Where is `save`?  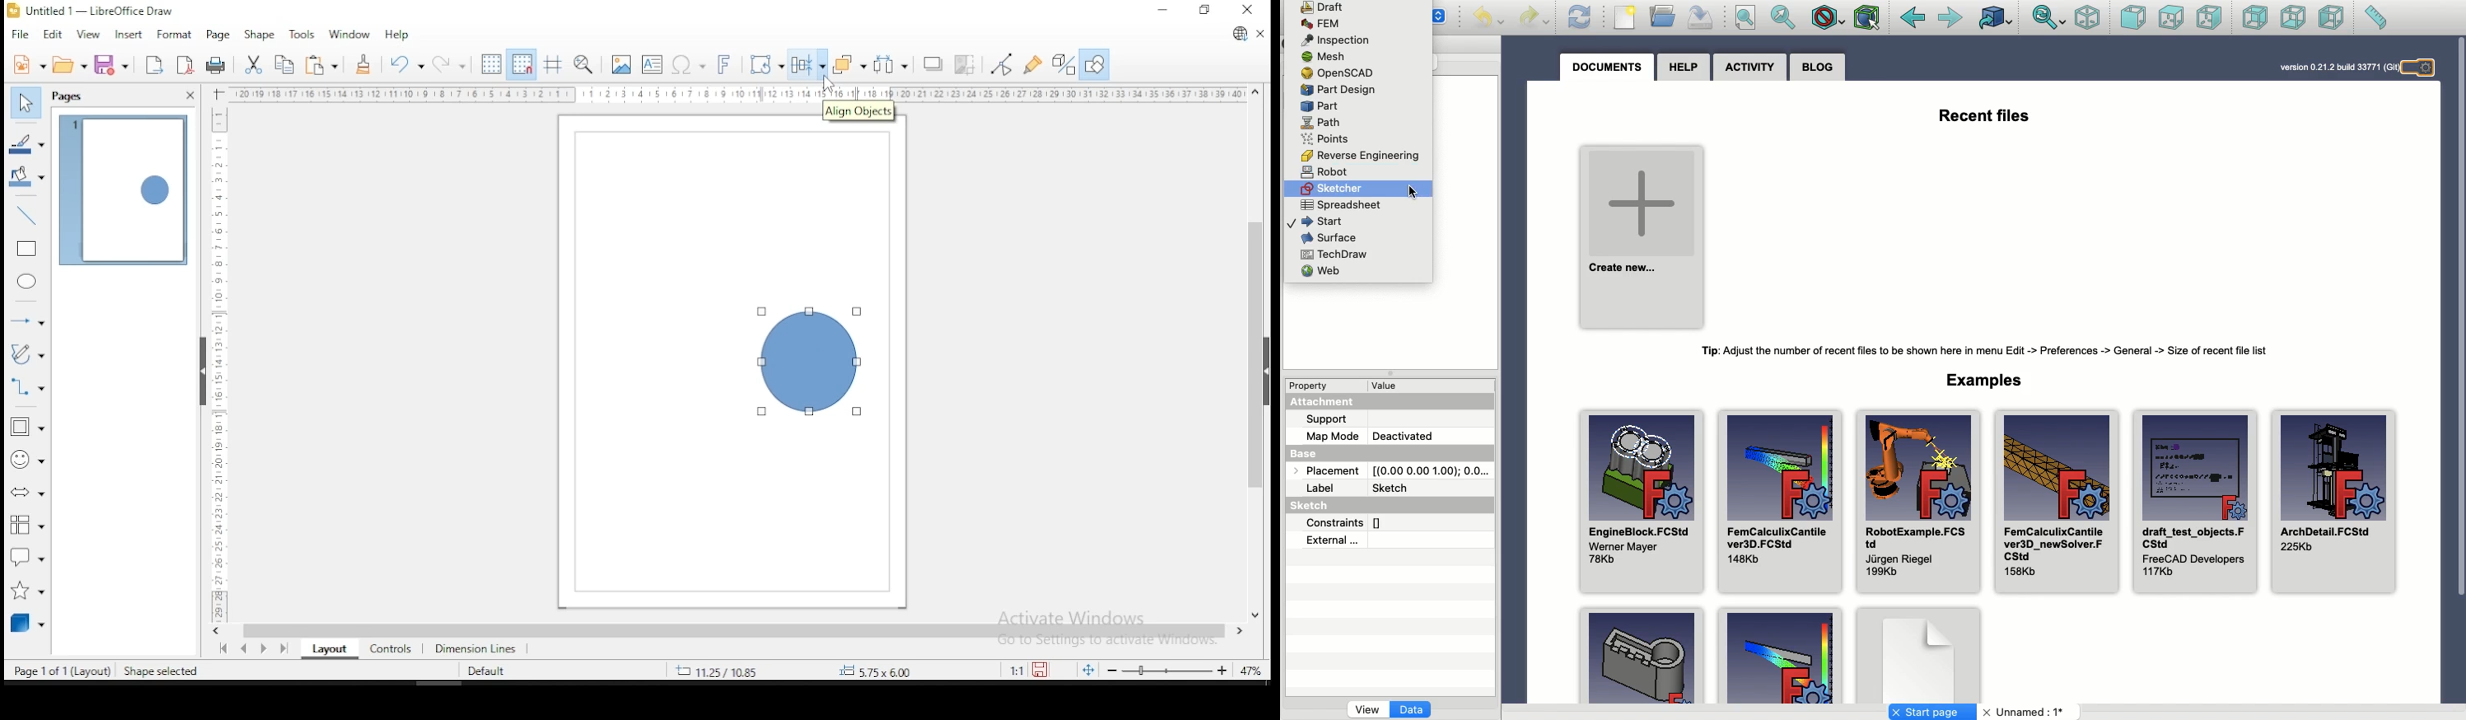
save is located at coordinates (111, 64).